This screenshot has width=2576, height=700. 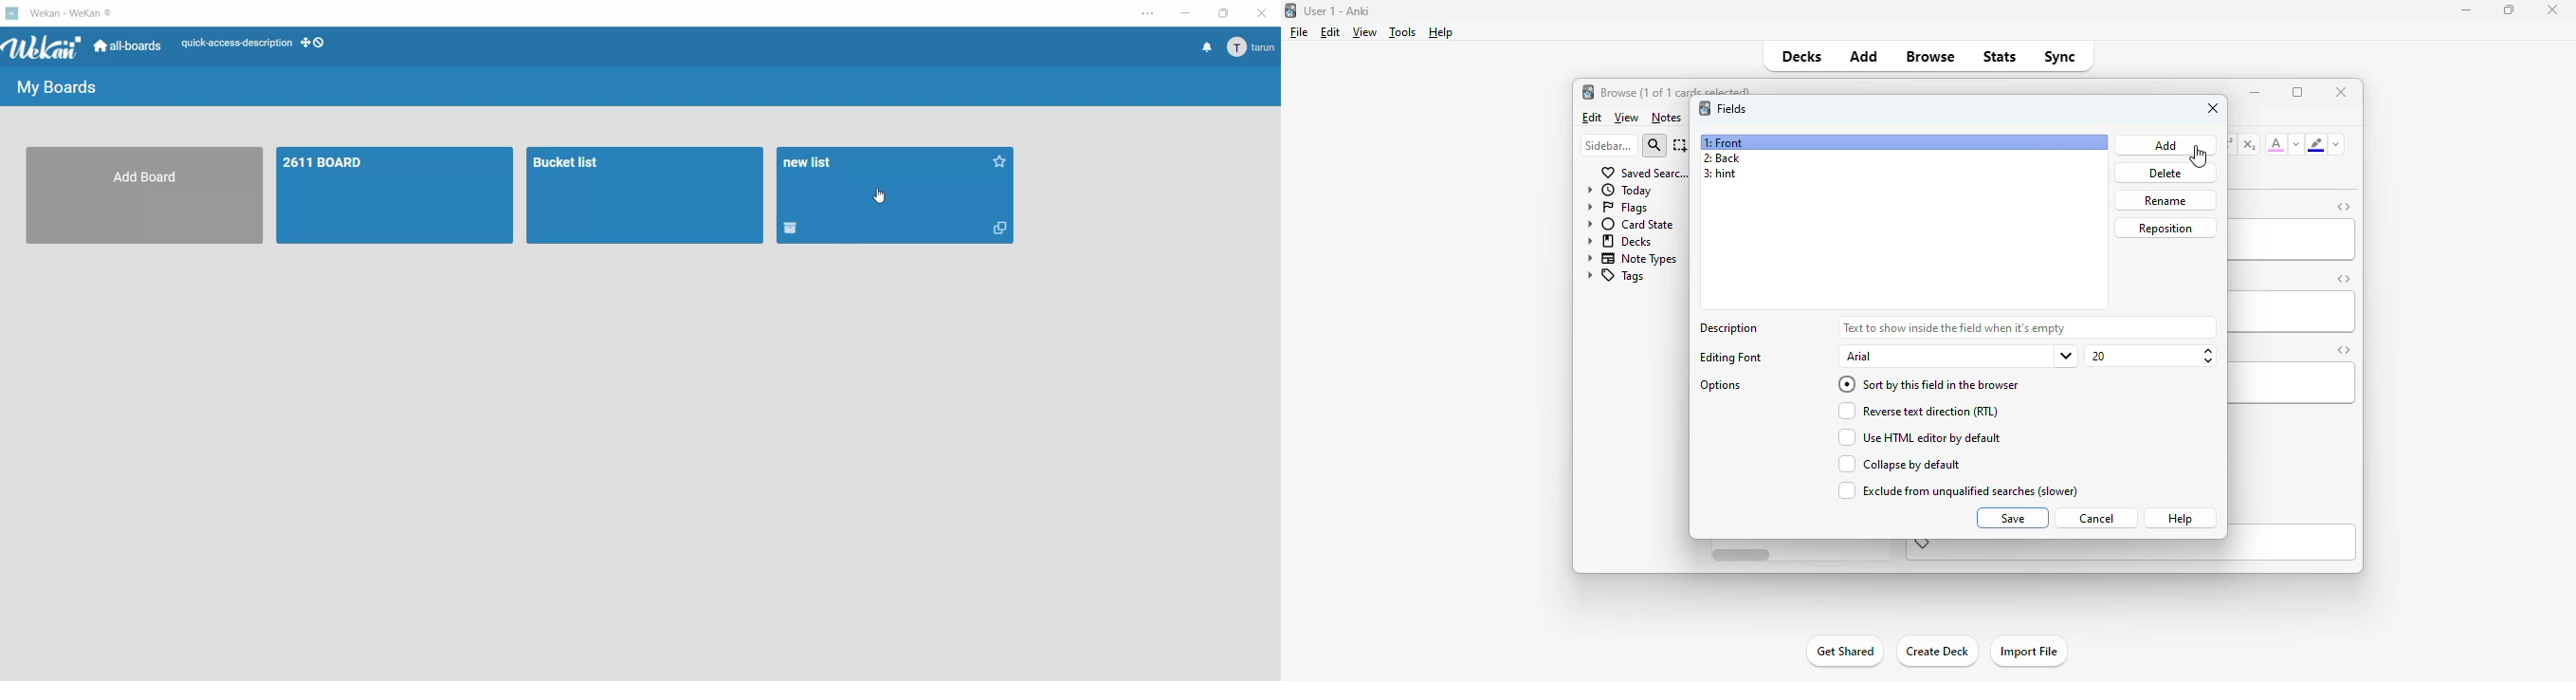 What do you see at coordinates (392, 196) in the screenshot?
I see `board` at bounding box center [392, 196].